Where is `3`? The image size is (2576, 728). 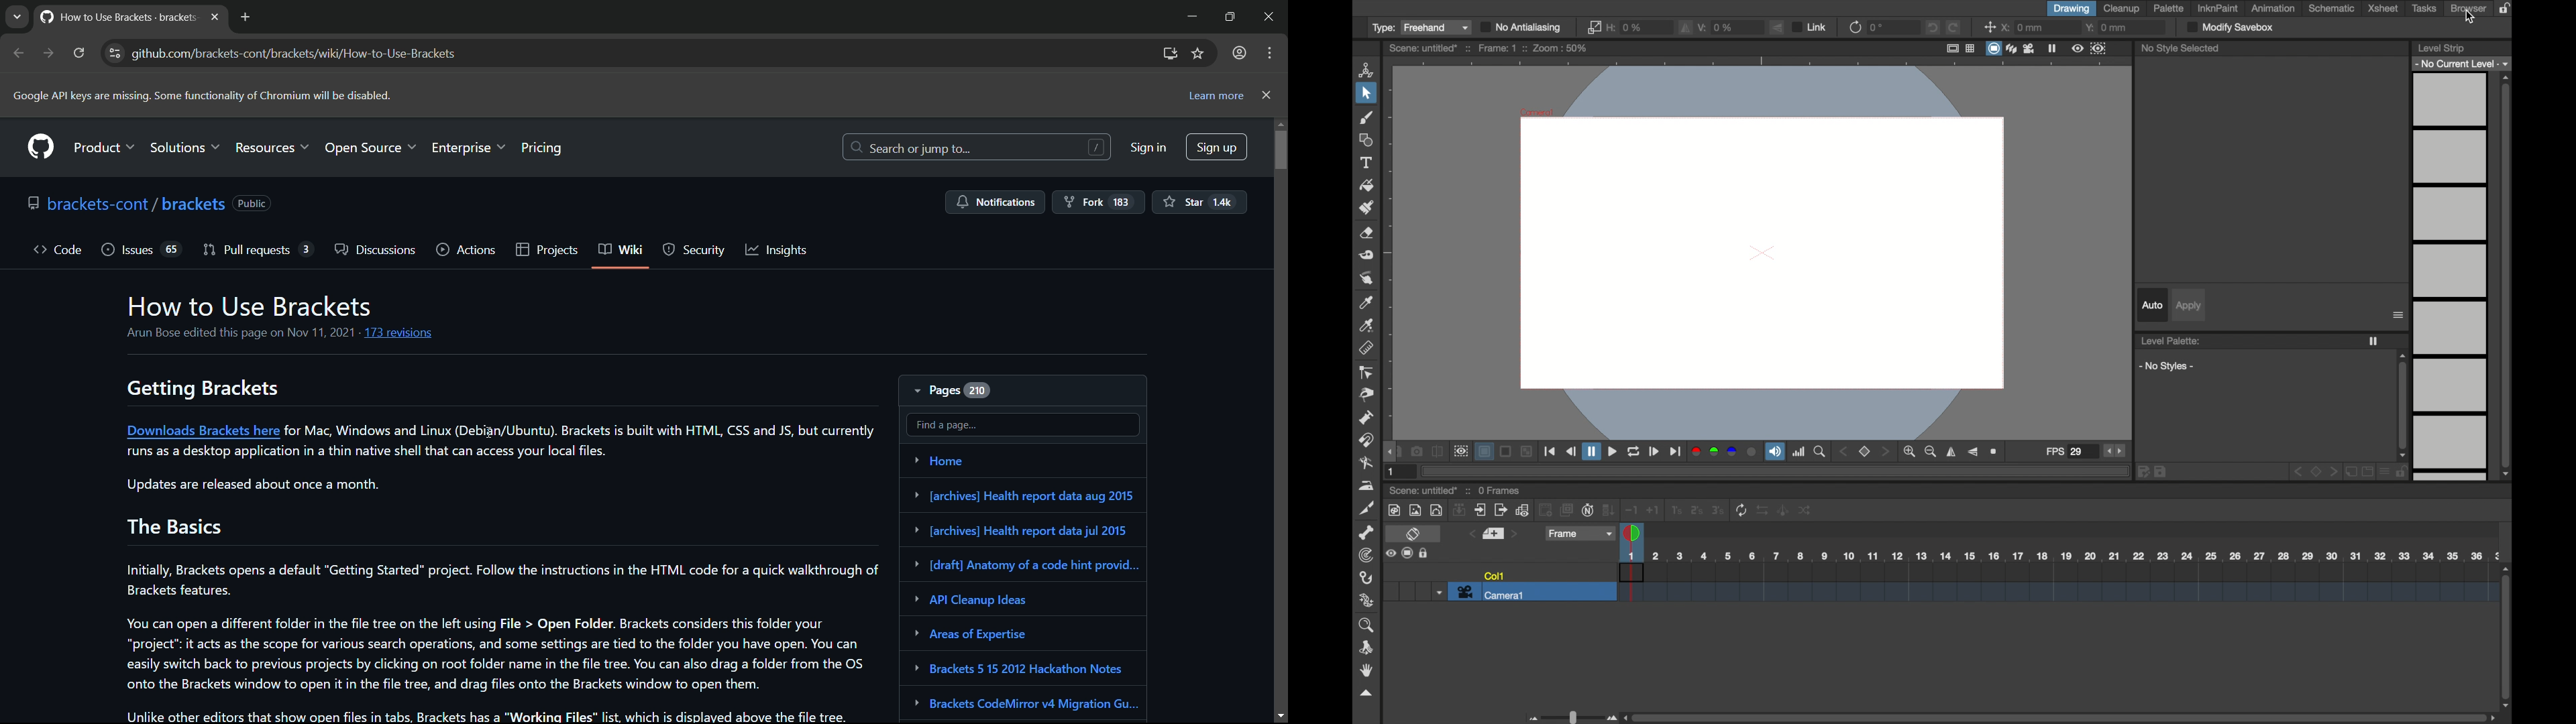 3 is located at coordinates (307, 248).